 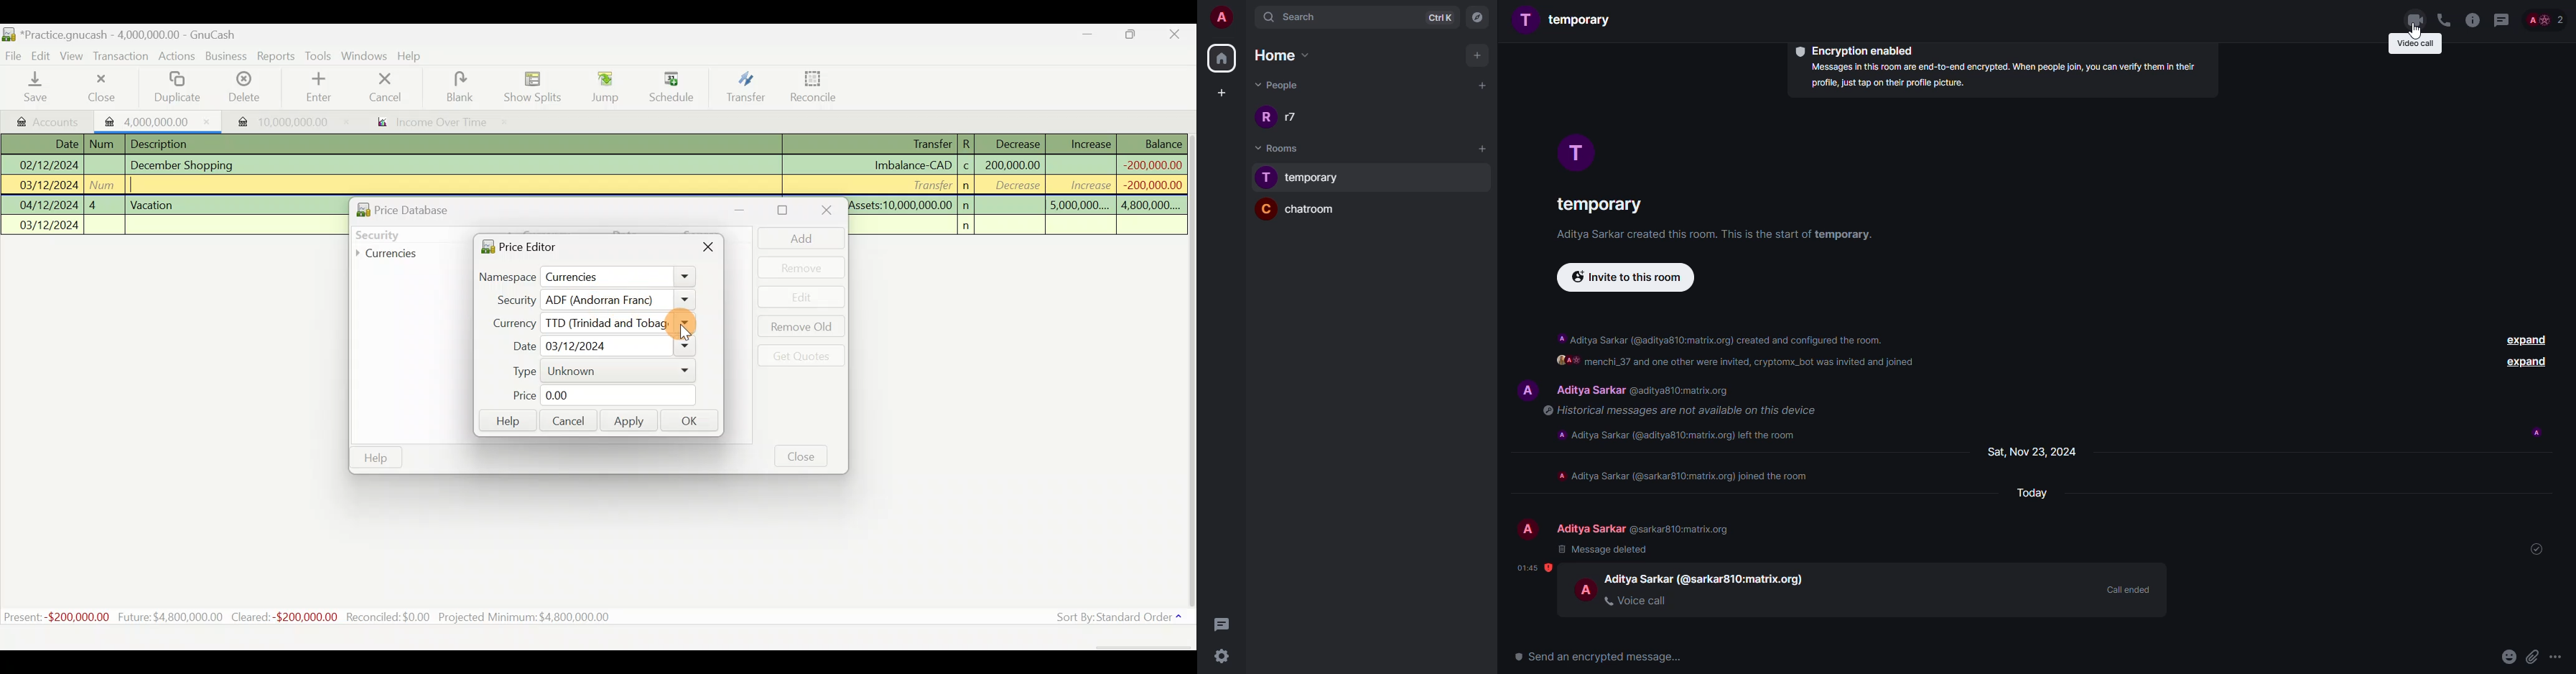 What do you see at coordinates (1316, 179) in the screenshot?
I see `room` at bounding box center [1316, 179].